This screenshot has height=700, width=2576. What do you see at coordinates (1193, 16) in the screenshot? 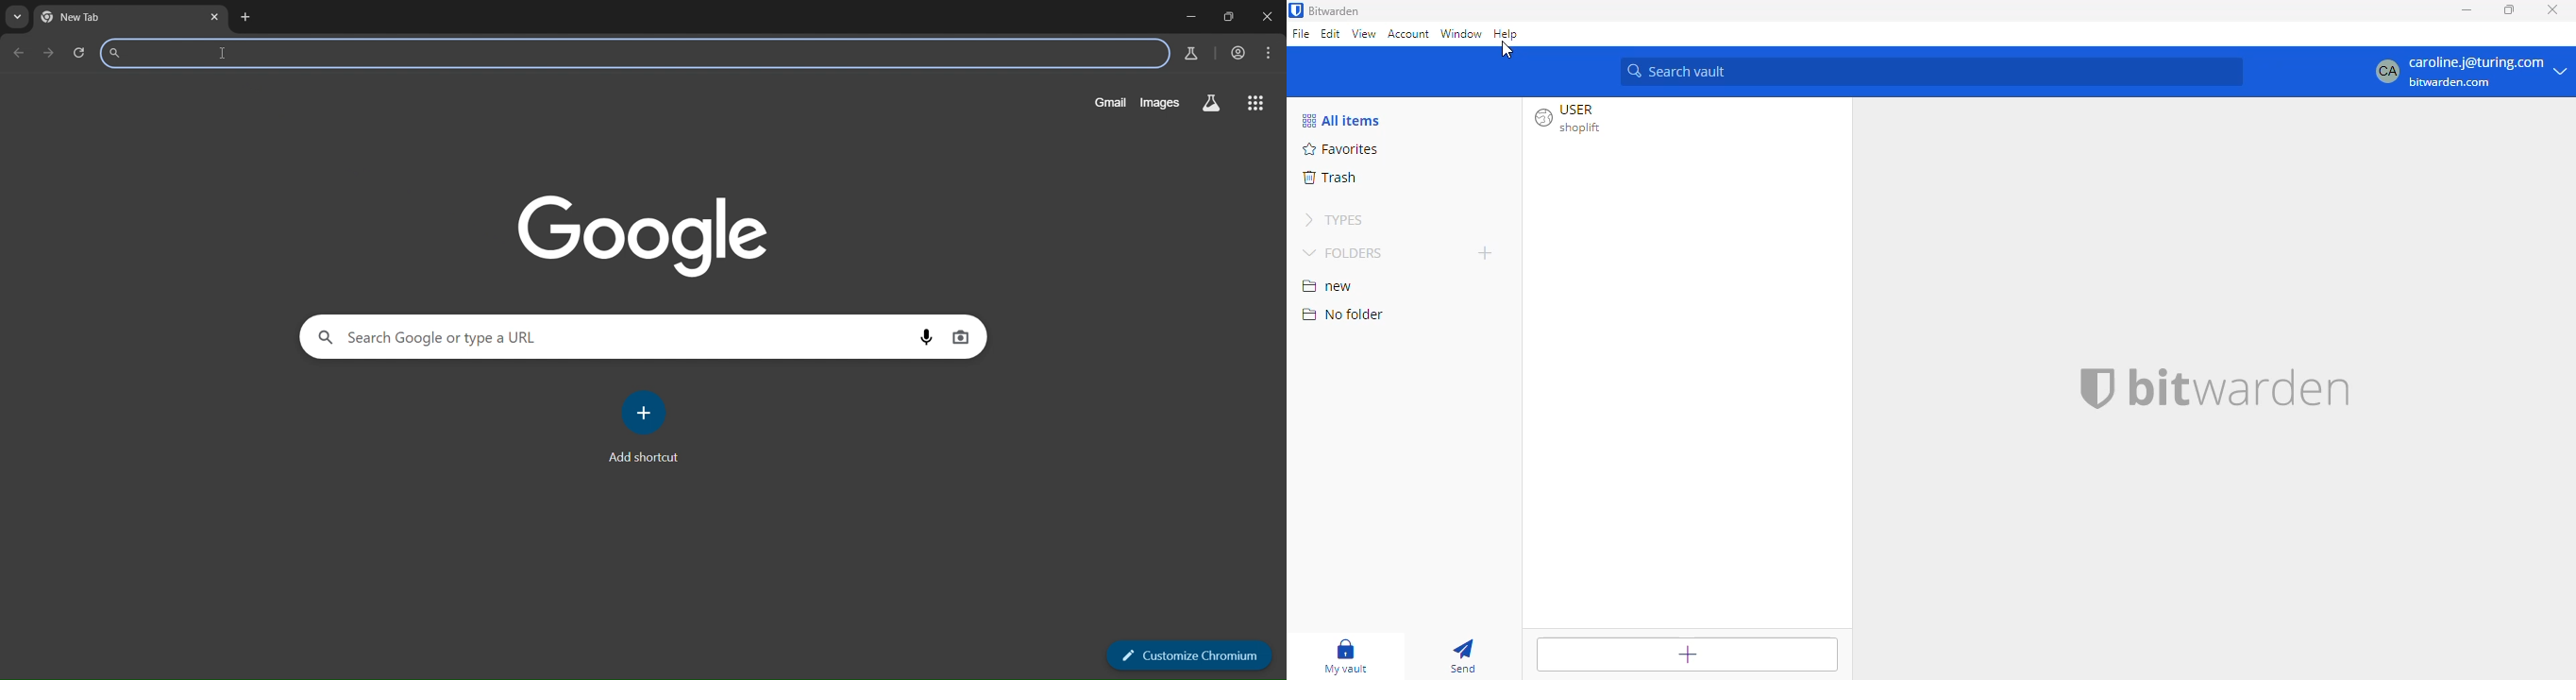
I see `Minimize` at bounding box center [1193, 16].